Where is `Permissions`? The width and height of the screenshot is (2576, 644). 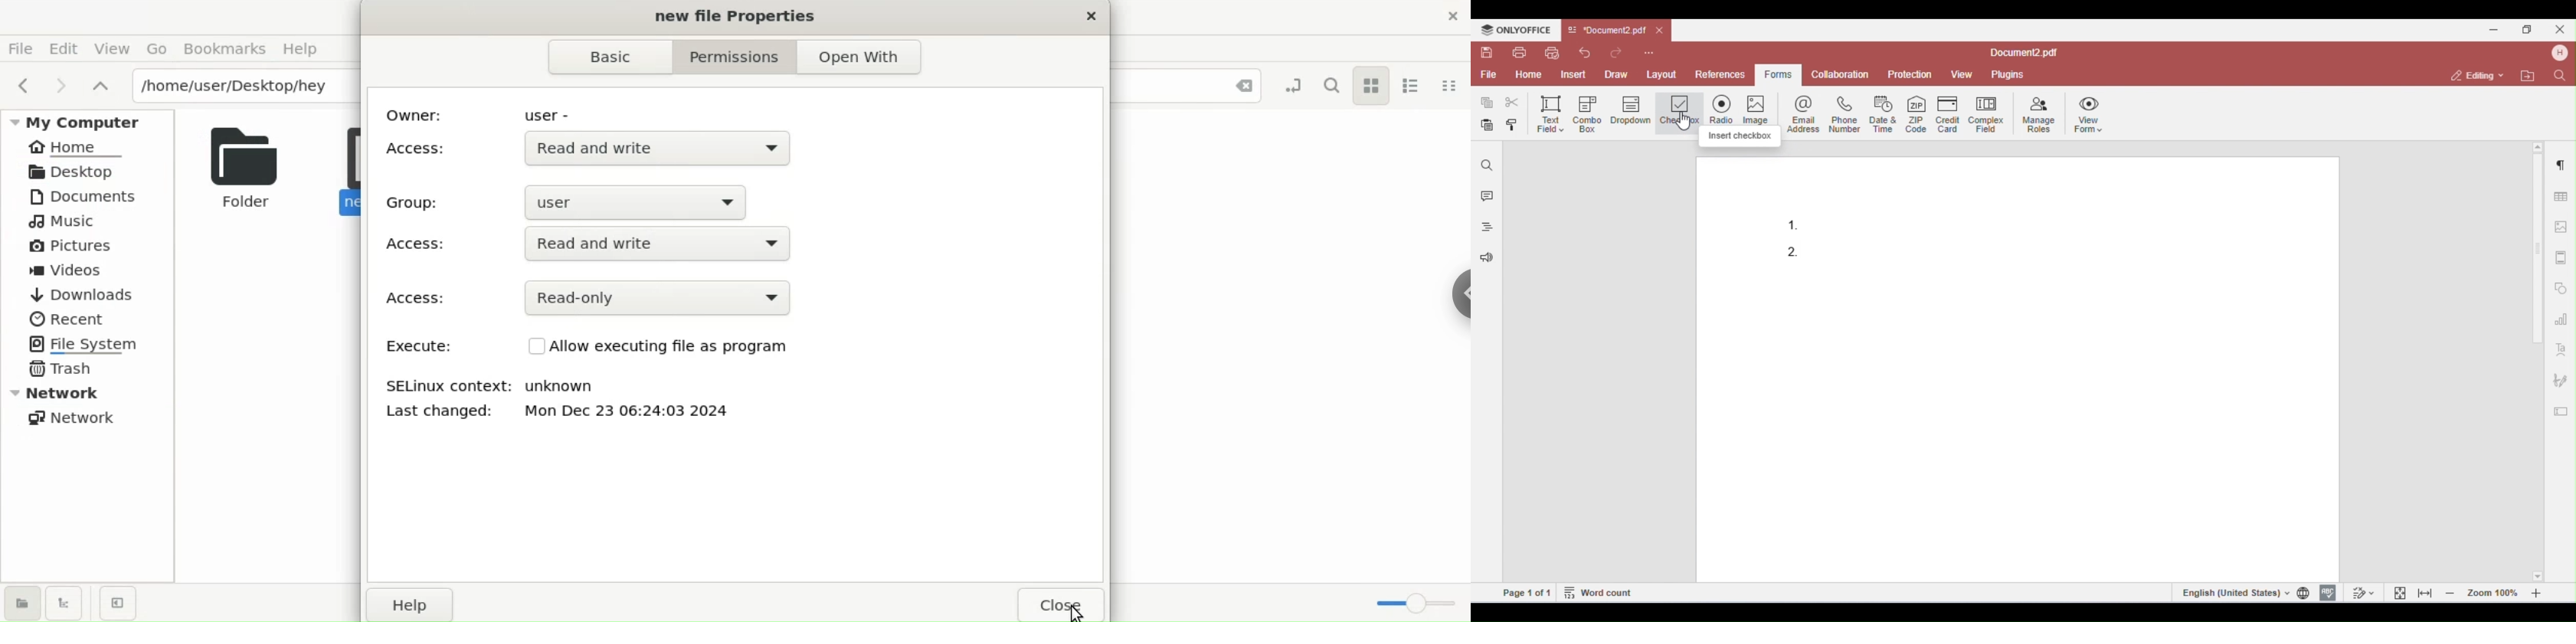
Permissions is located at coordinates (726, 57).